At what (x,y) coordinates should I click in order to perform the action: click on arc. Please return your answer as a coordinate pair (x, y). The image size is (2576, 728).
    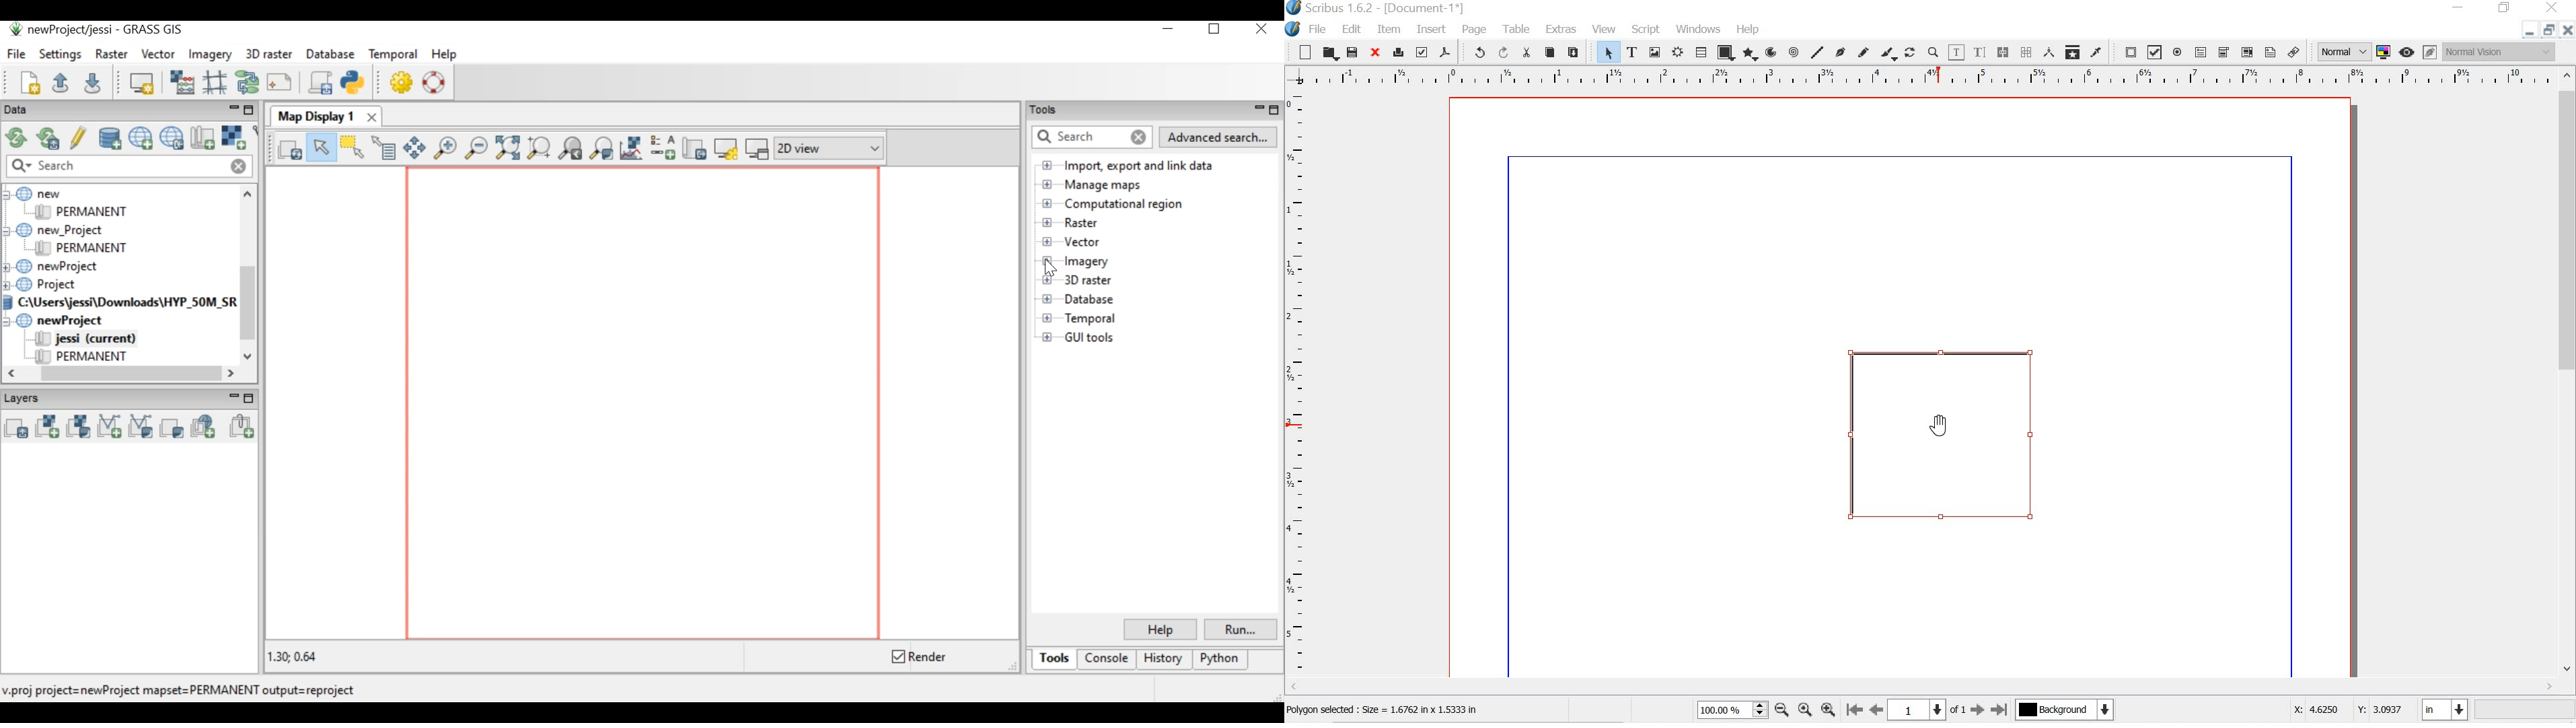
    Looking at the image, I should click on (1770, 53).